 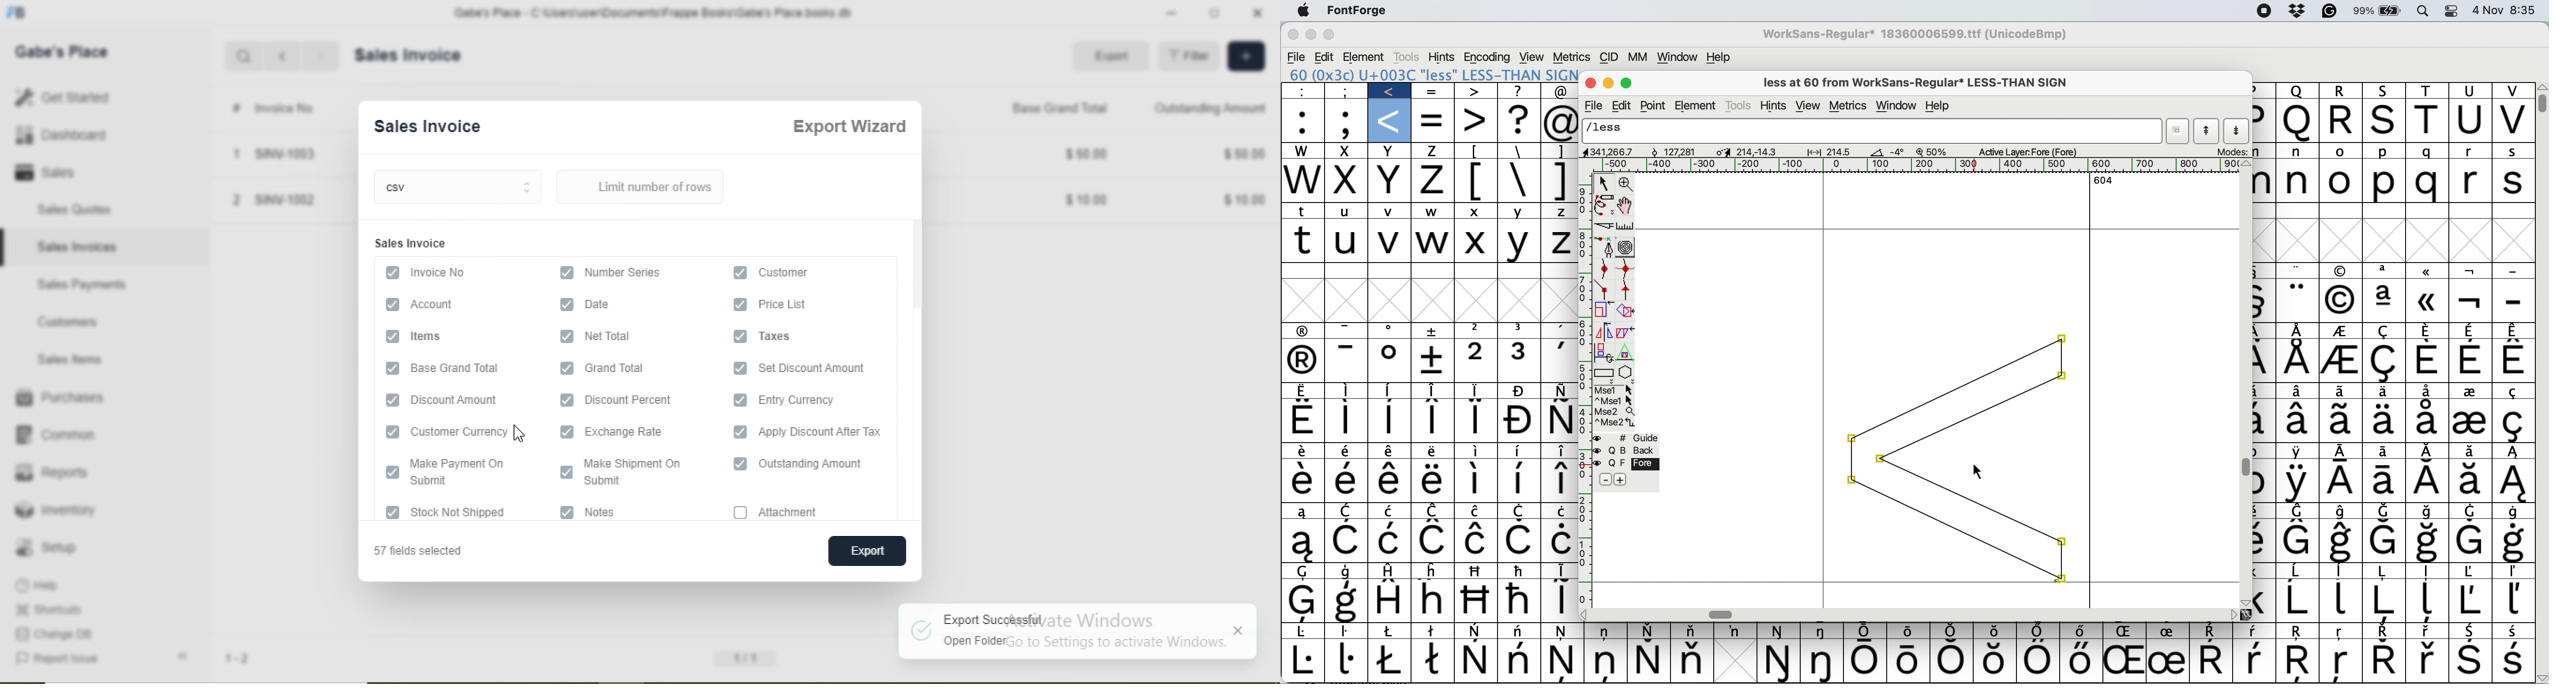 What do you see at coordinates (2265, 122) in the screenshot?
I see `p` at bounding box center [2265, 122].